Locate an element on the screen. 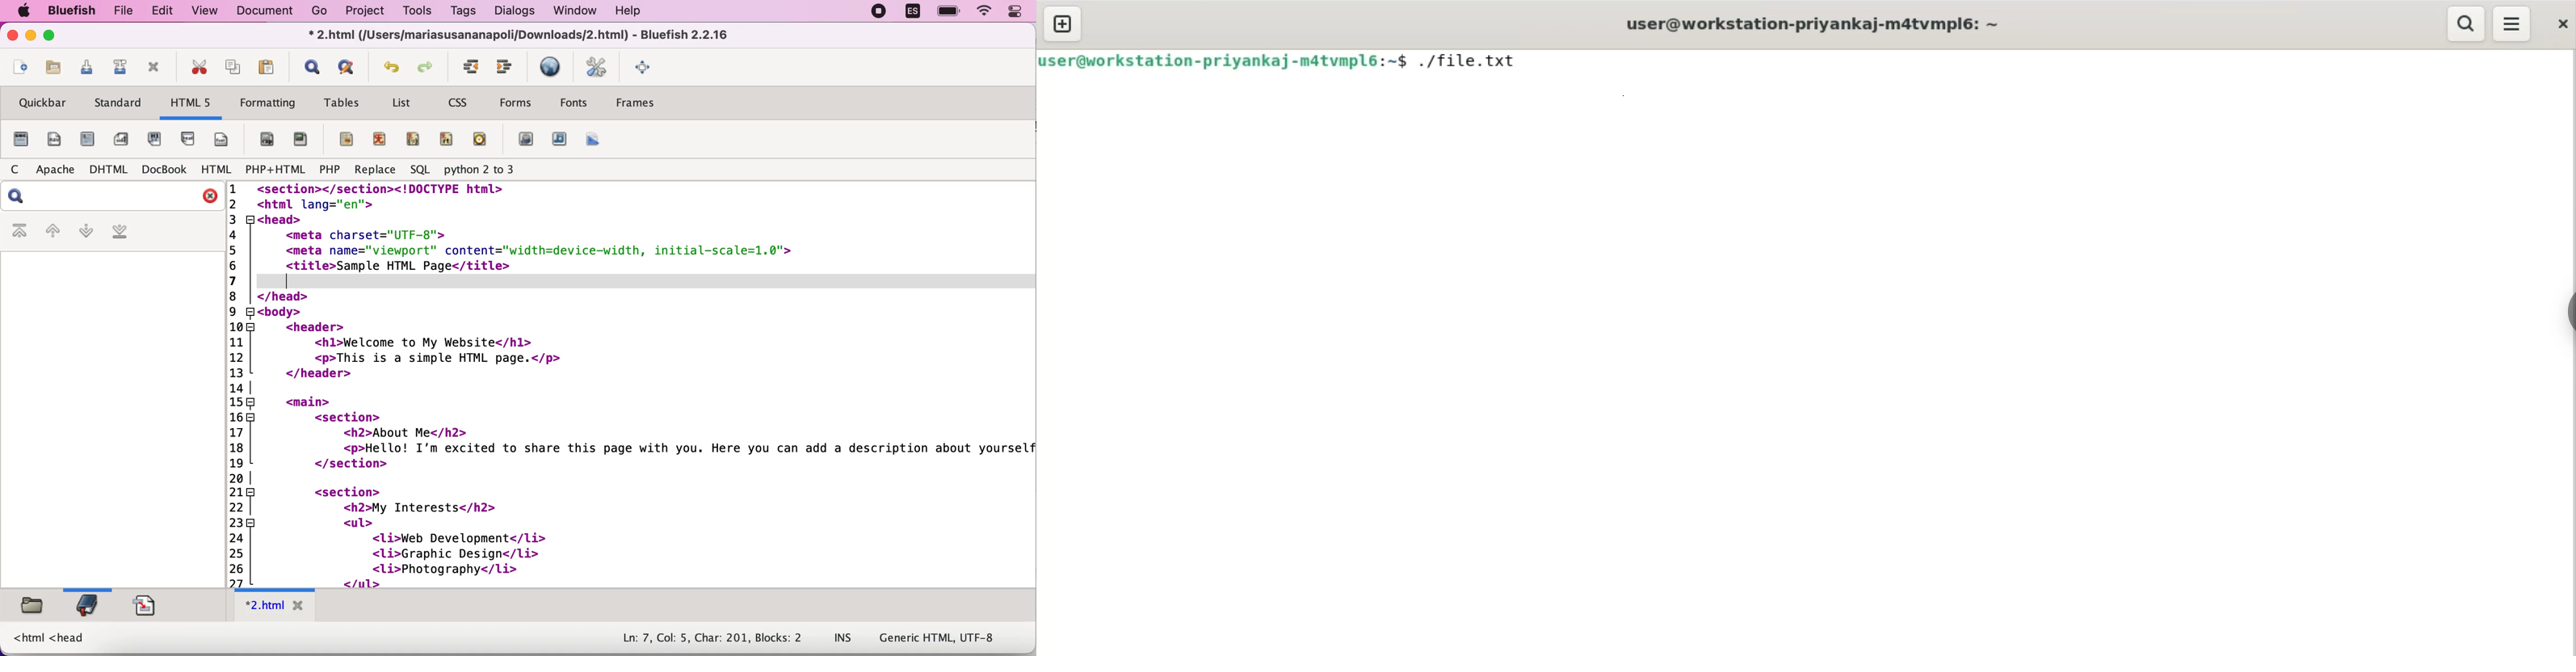 The height and width of the screenshot is (672, 2576). save is located at coordinates (87, 68).